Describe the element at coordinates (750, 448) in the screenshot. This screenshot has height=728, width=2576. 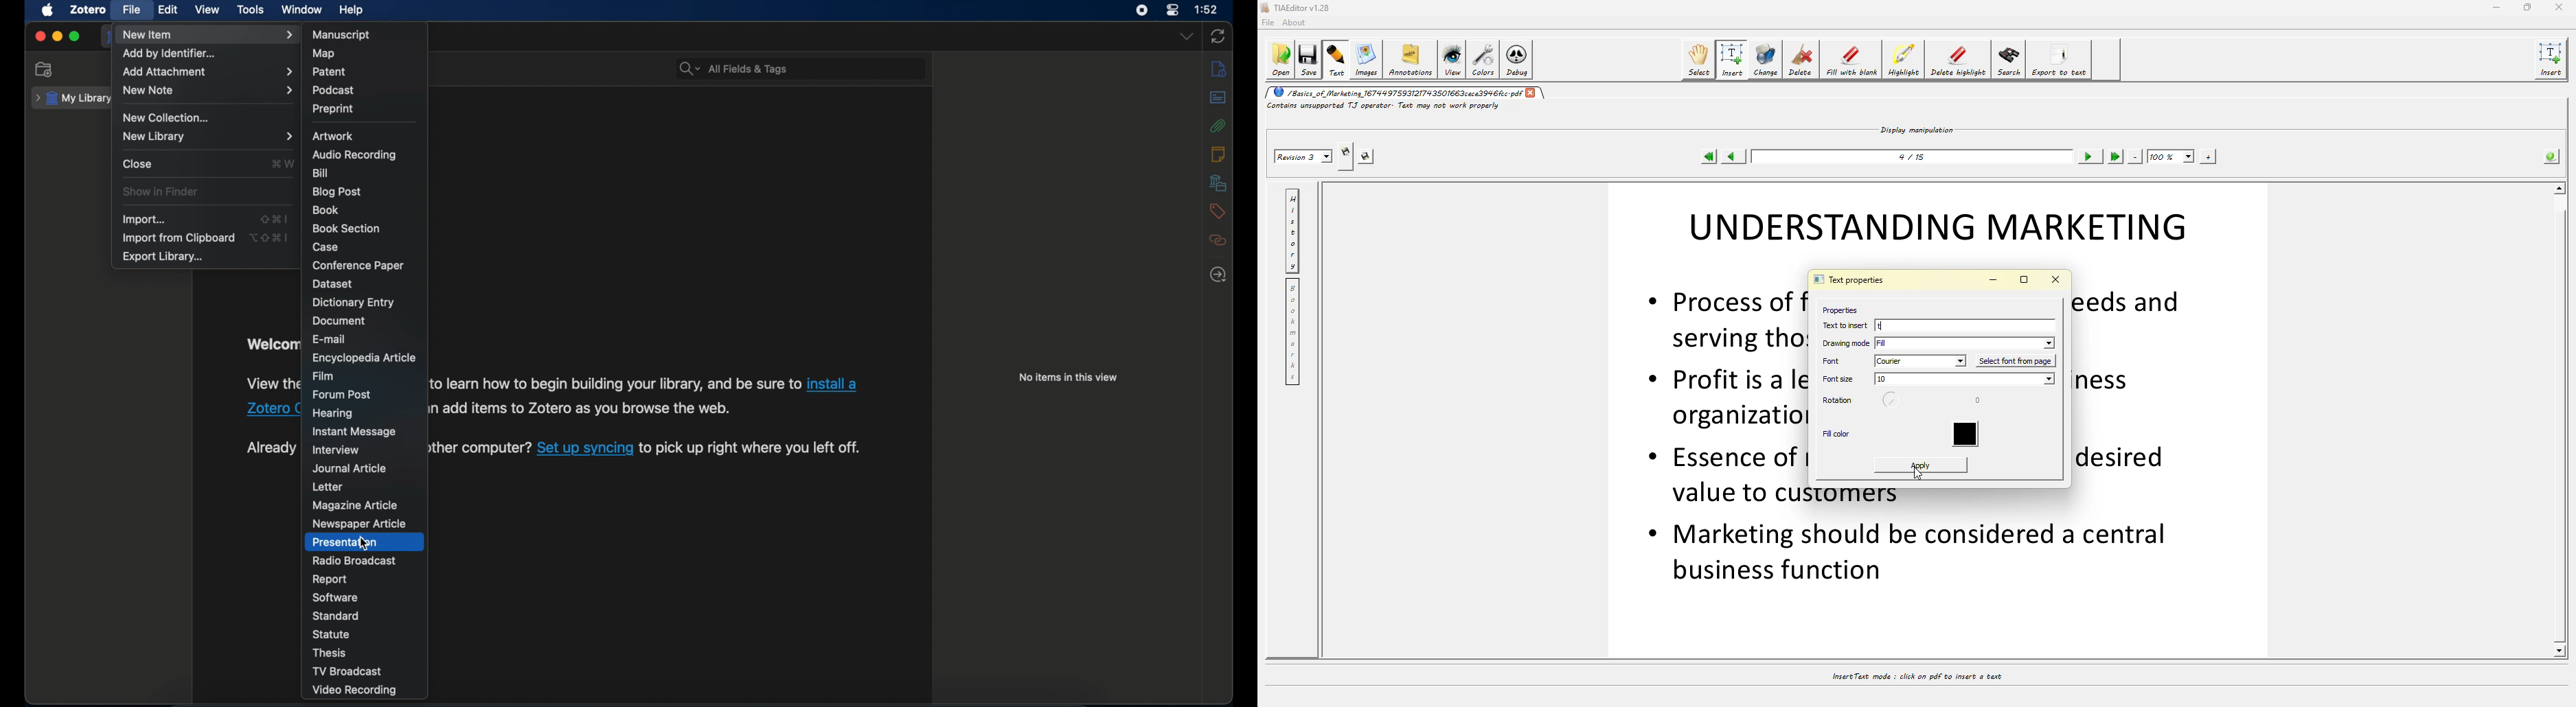
I see `to pick up right where you left off.` at that location.